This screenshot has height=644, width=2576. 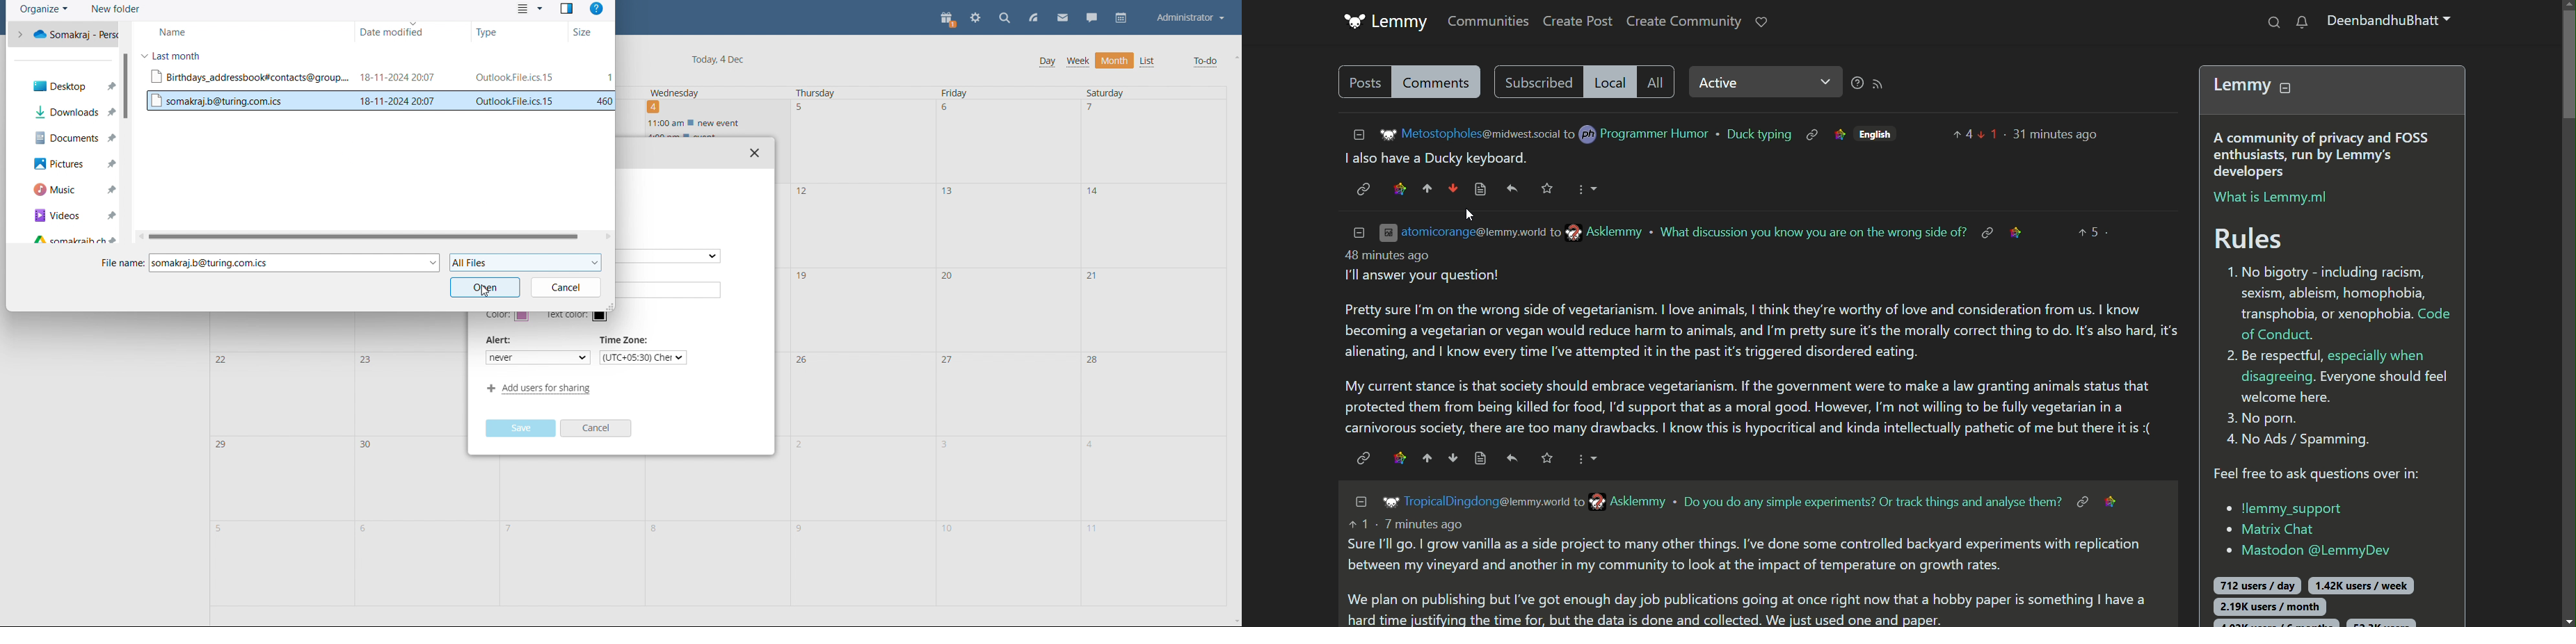 What do you see at coordinates (1608, 82) in the screenshot?
I see `comment type` at bounding box center [1608, 82].